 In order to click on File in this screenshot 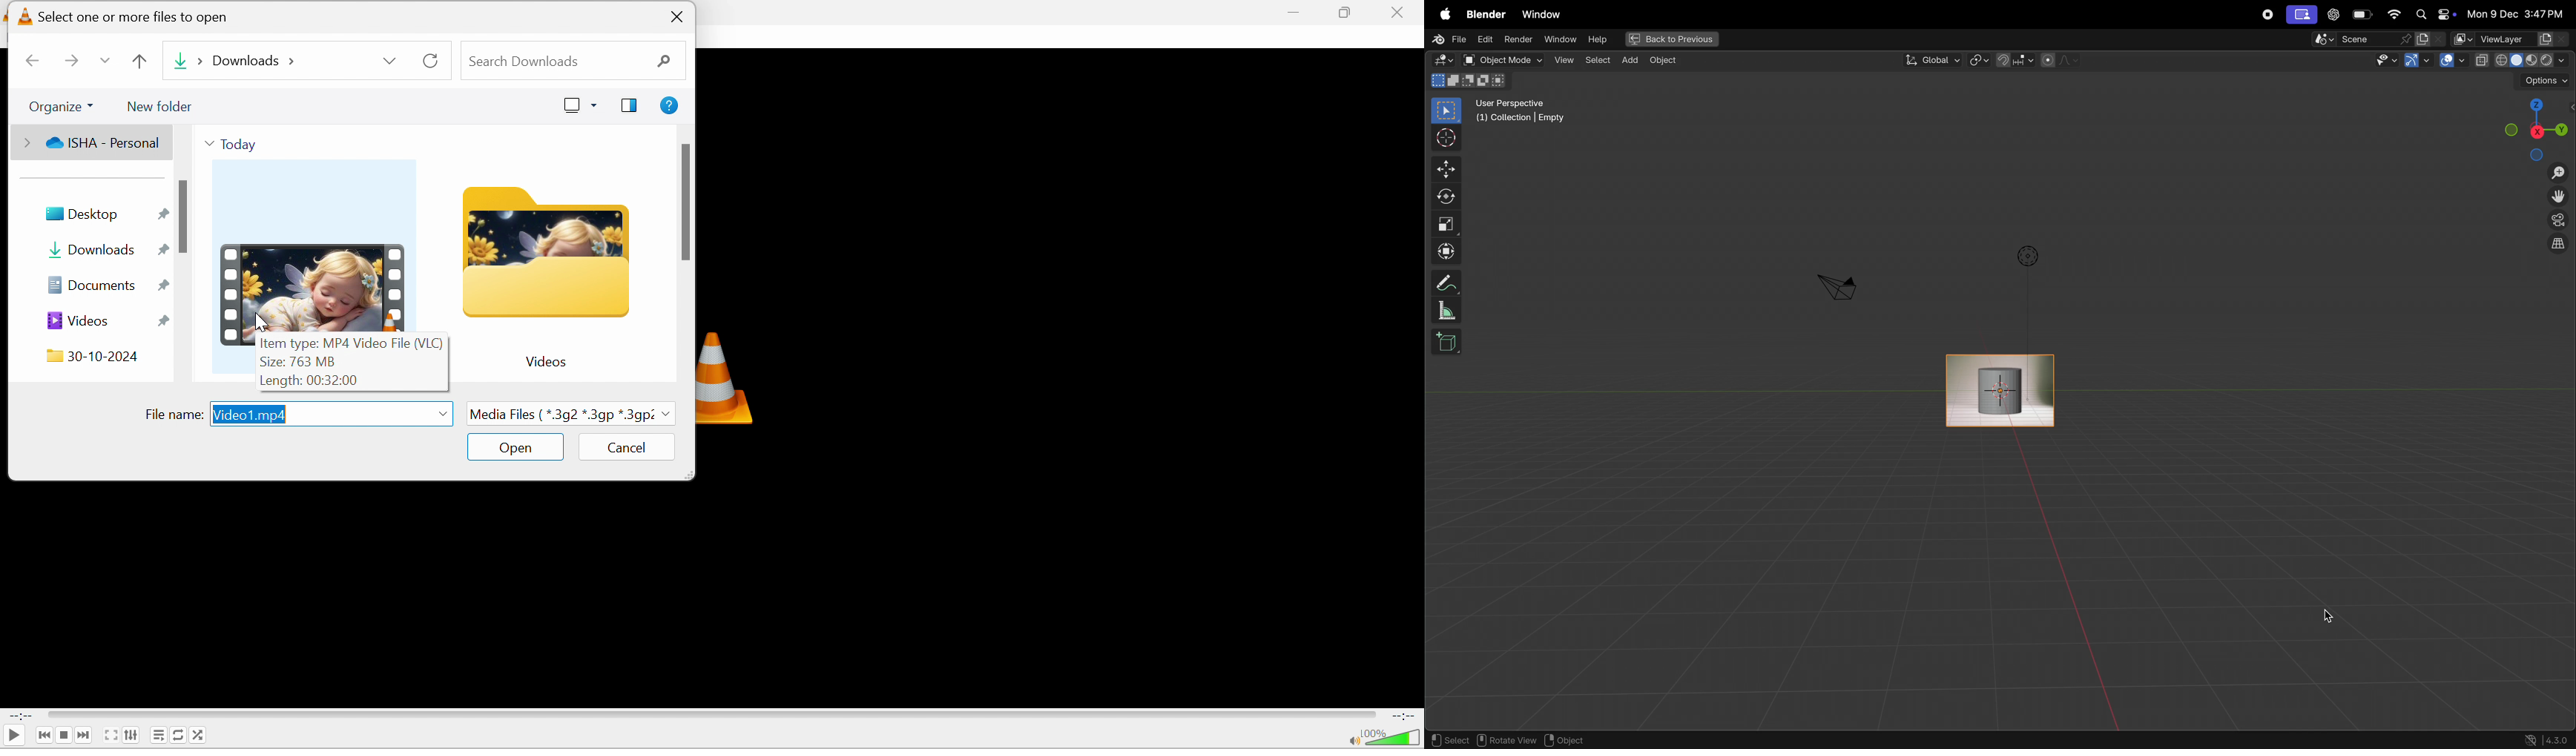, I will do `click(1446, 39)`.